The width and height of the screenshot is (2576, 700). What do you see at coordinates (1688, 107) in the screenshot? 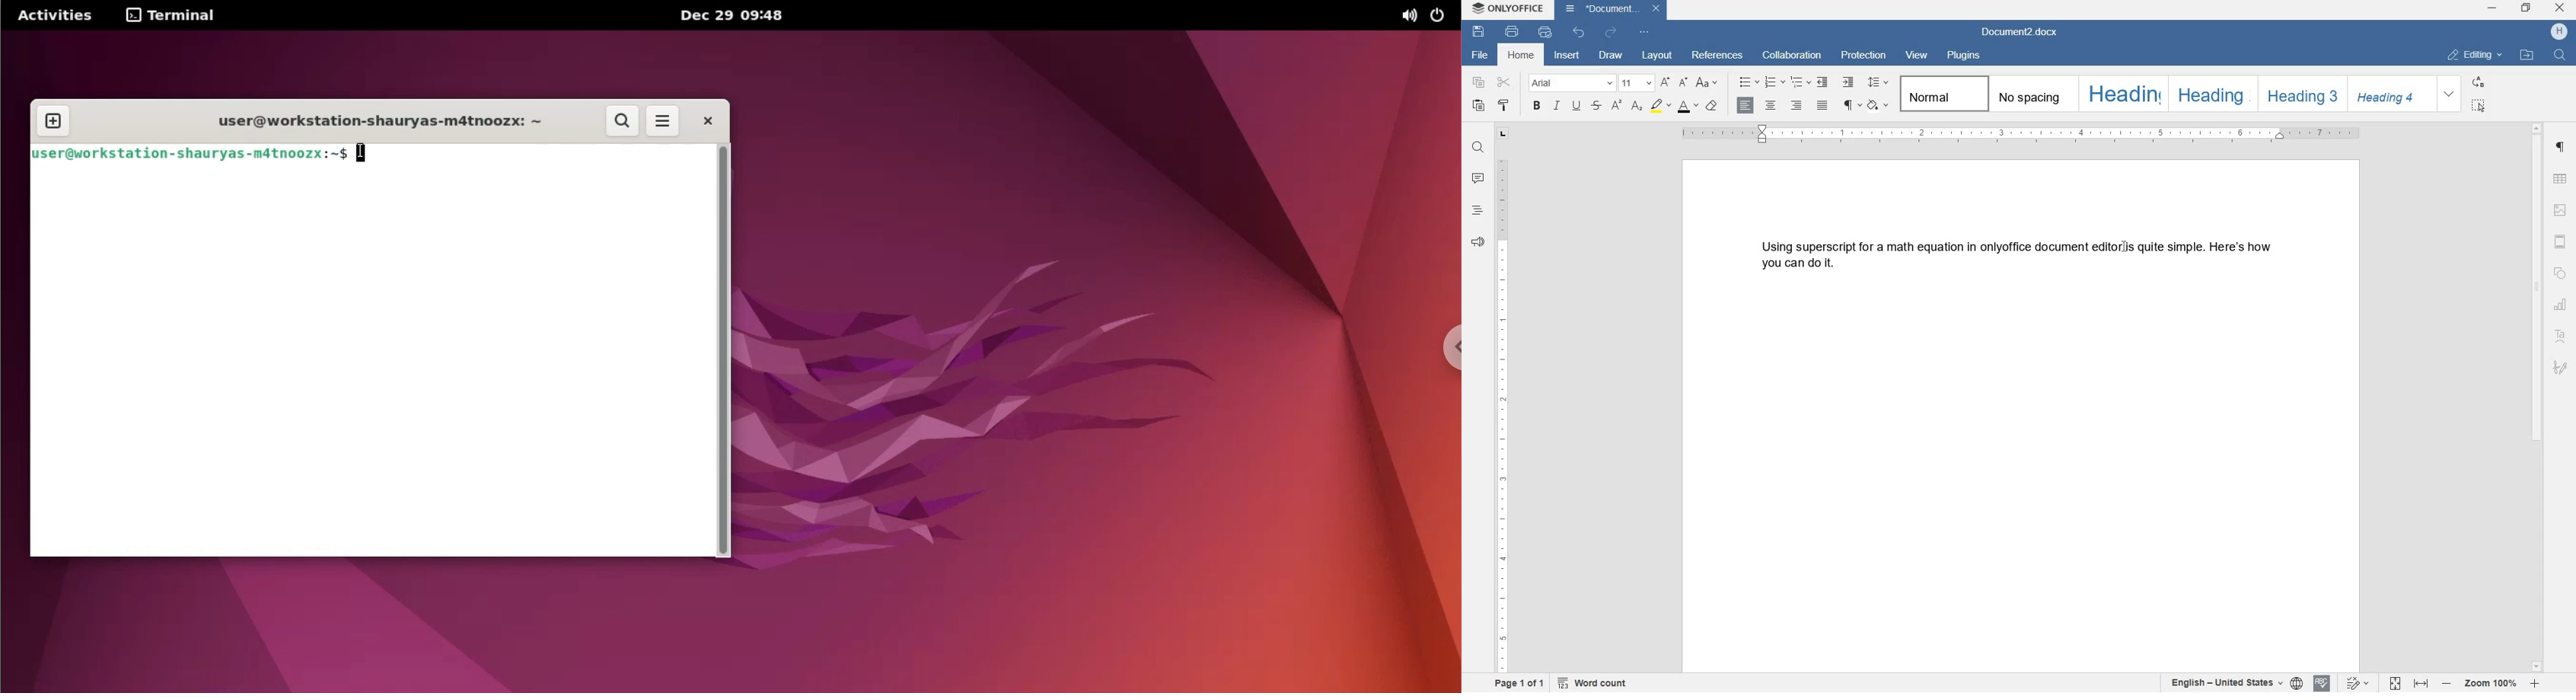
I see `font color` at bounding box center [1688, 107].